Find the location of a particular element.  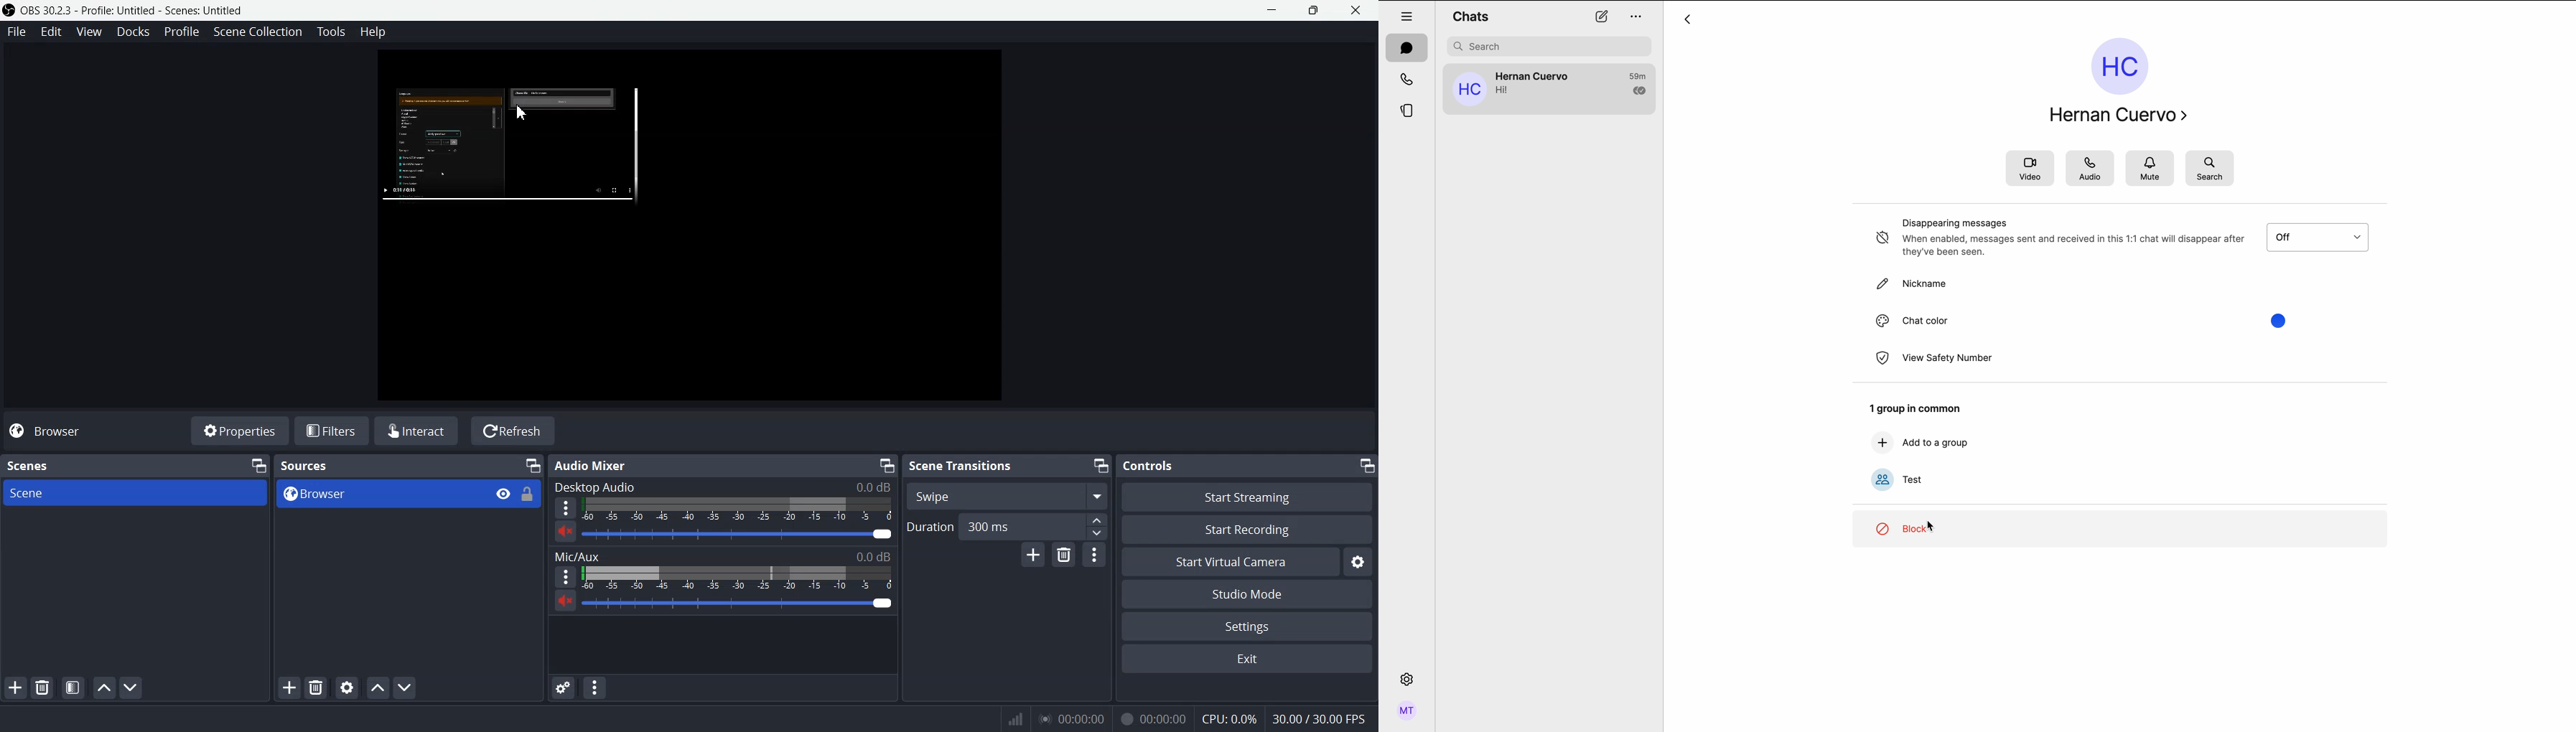

Controls is located at coordinates (1147, 465).